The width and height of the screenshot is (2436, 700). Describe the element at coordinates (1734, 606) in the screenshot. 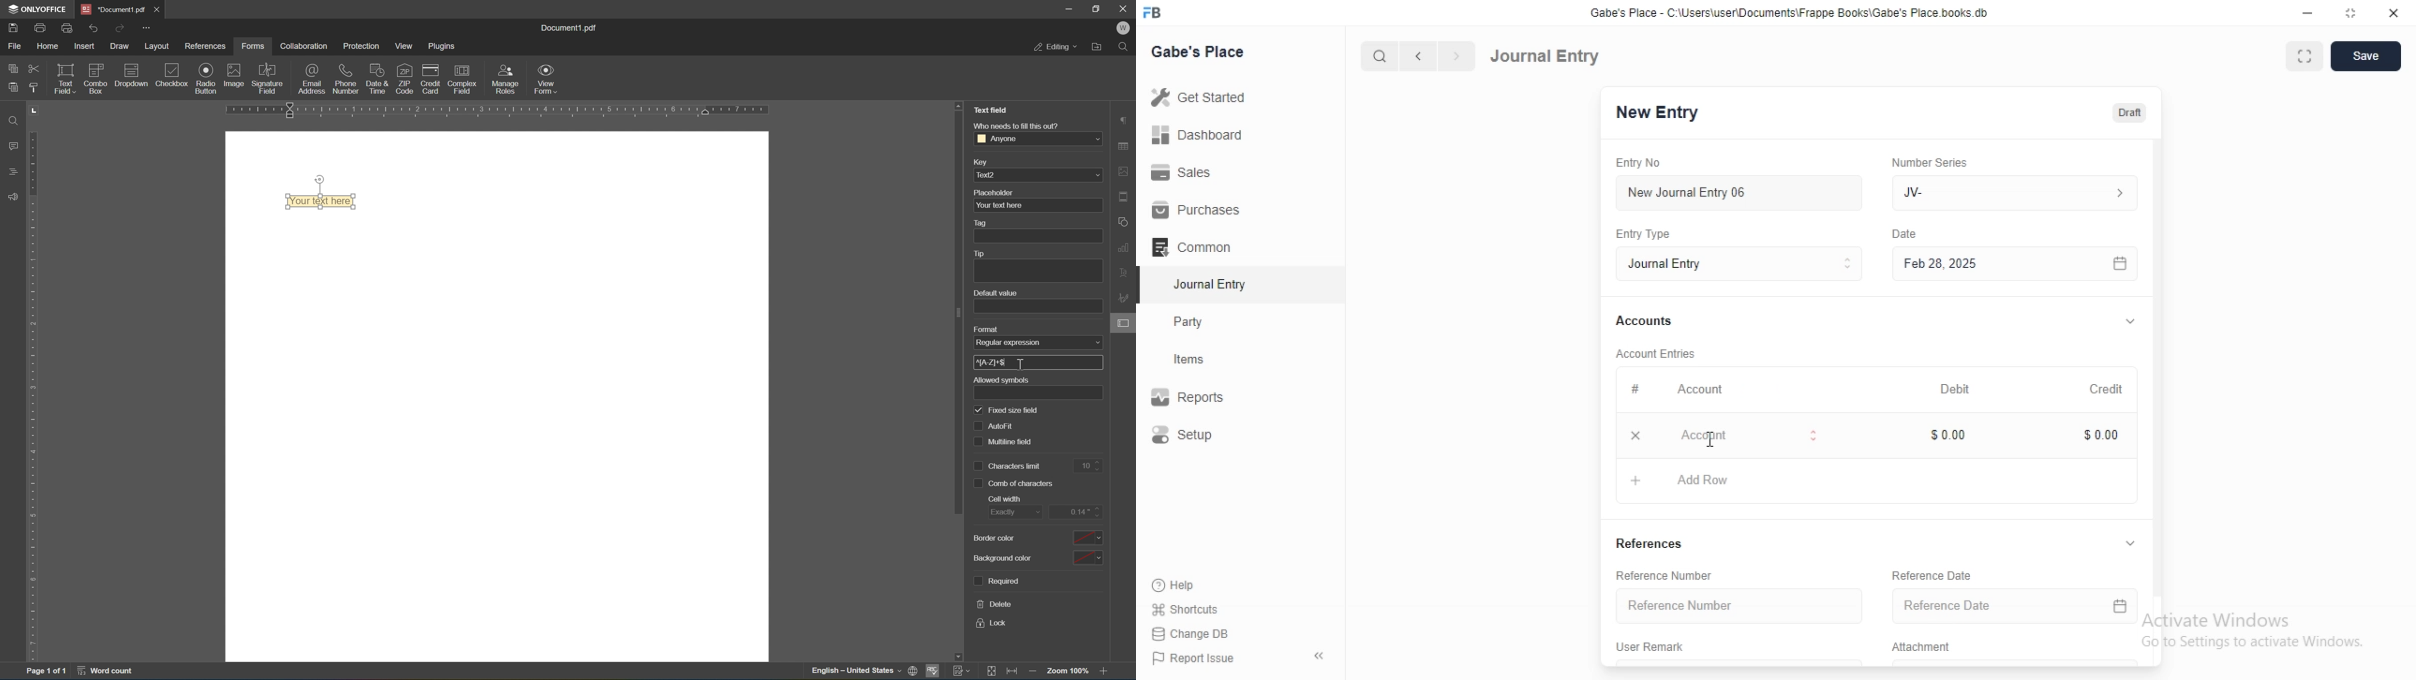

I see `Reference Number` at that location.